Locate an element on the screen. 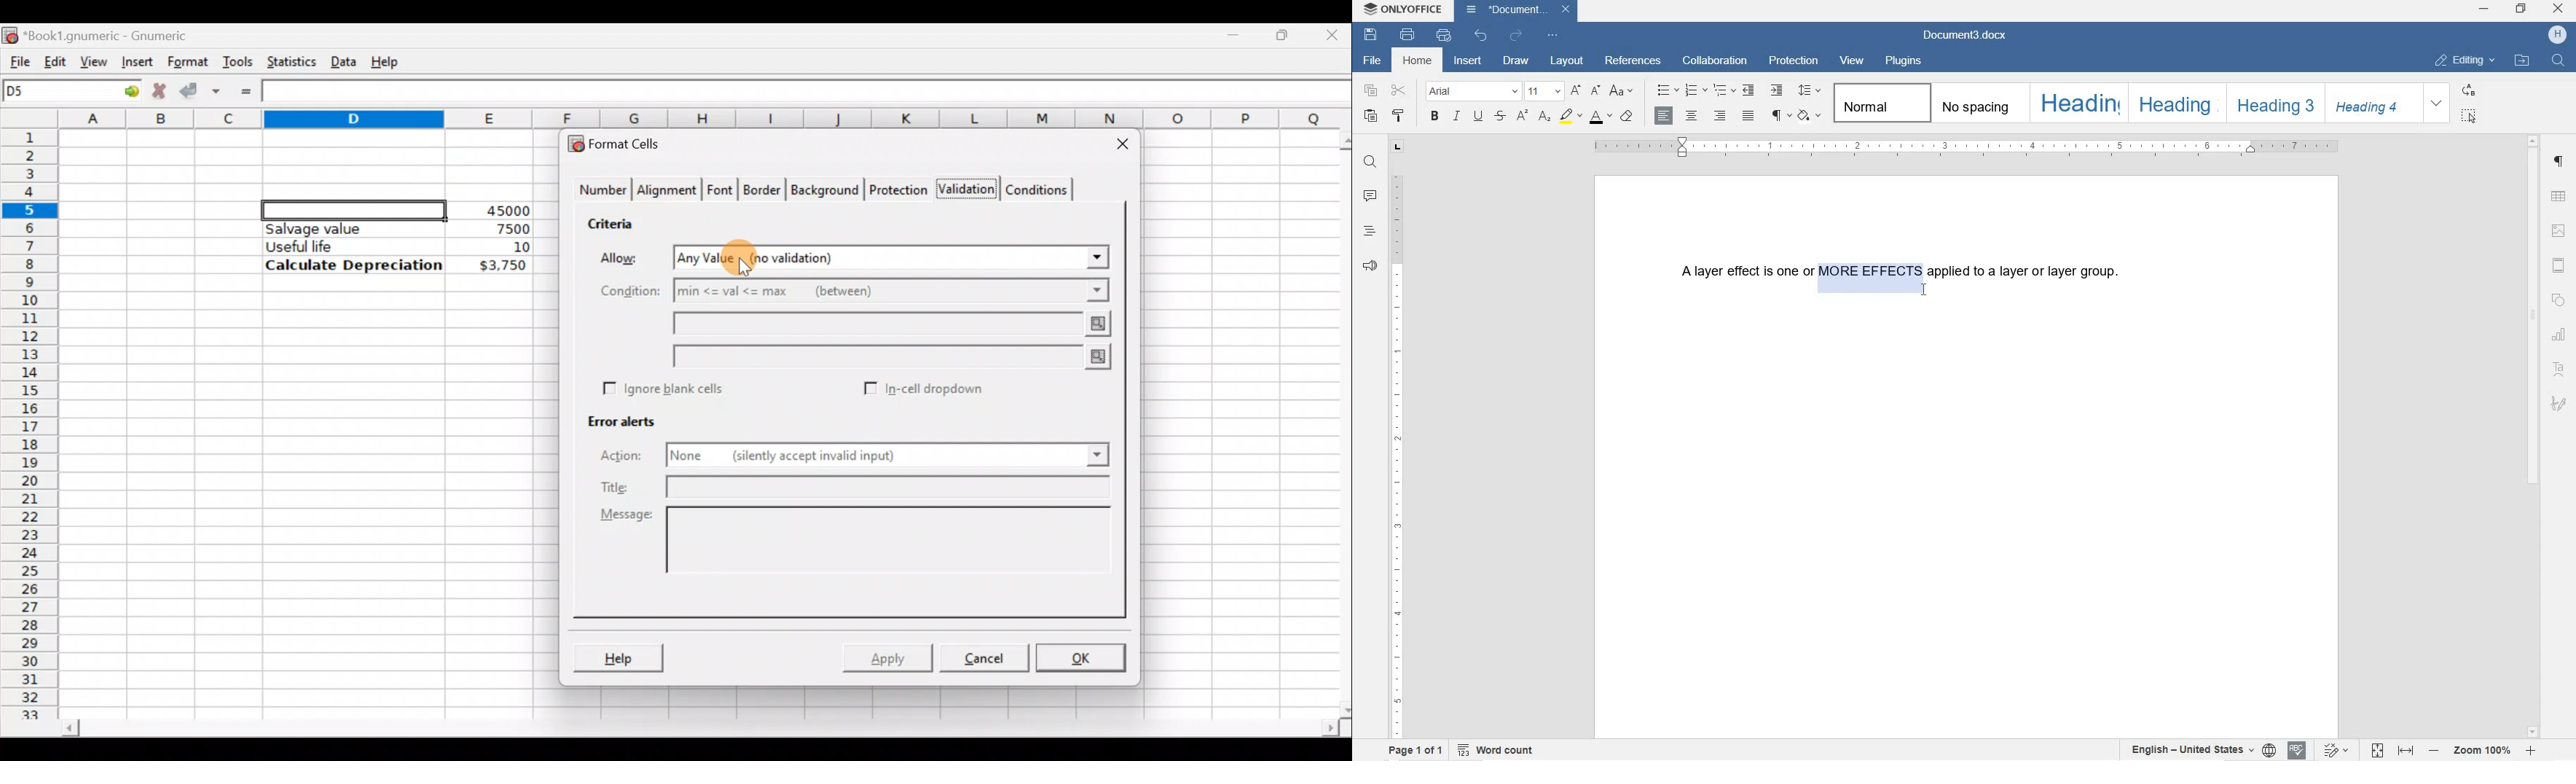 This screenshot has height=784, width=2576. min<=val<=max (between) is located at coordinates (844, 289).